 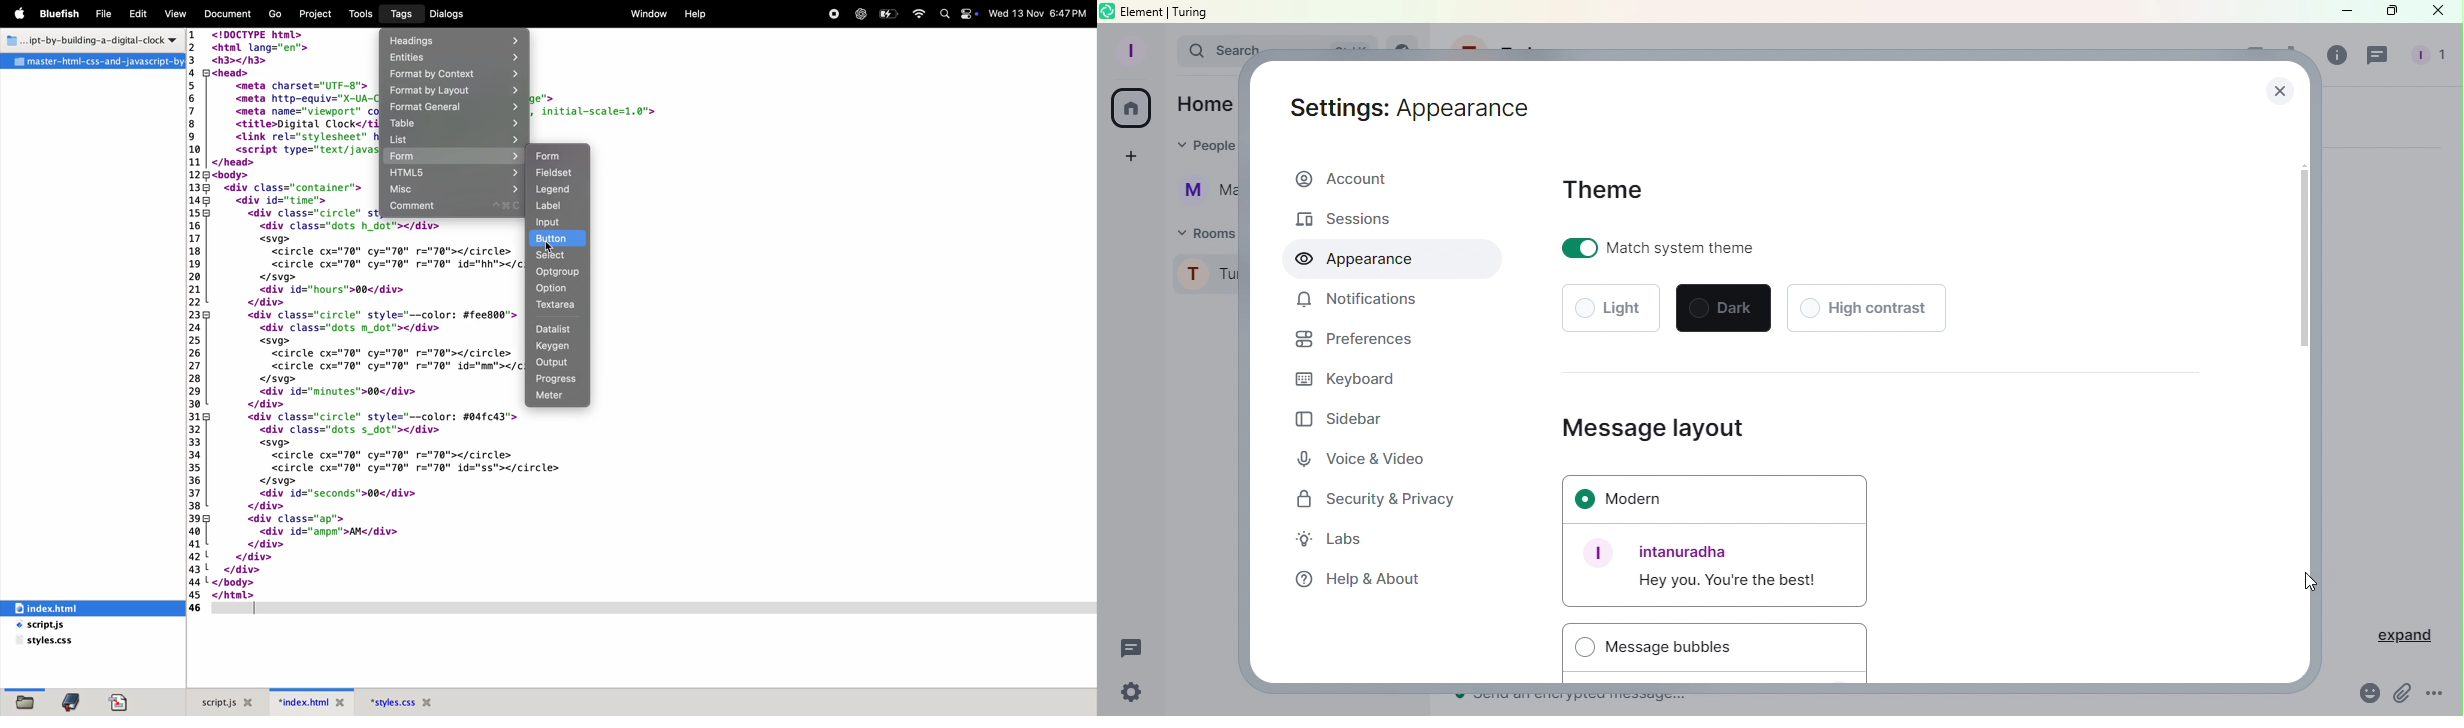 What do you see at coordinates (1354, 219) in the screenshot?
I see `Sessions` at bounding box center [1354, 219].